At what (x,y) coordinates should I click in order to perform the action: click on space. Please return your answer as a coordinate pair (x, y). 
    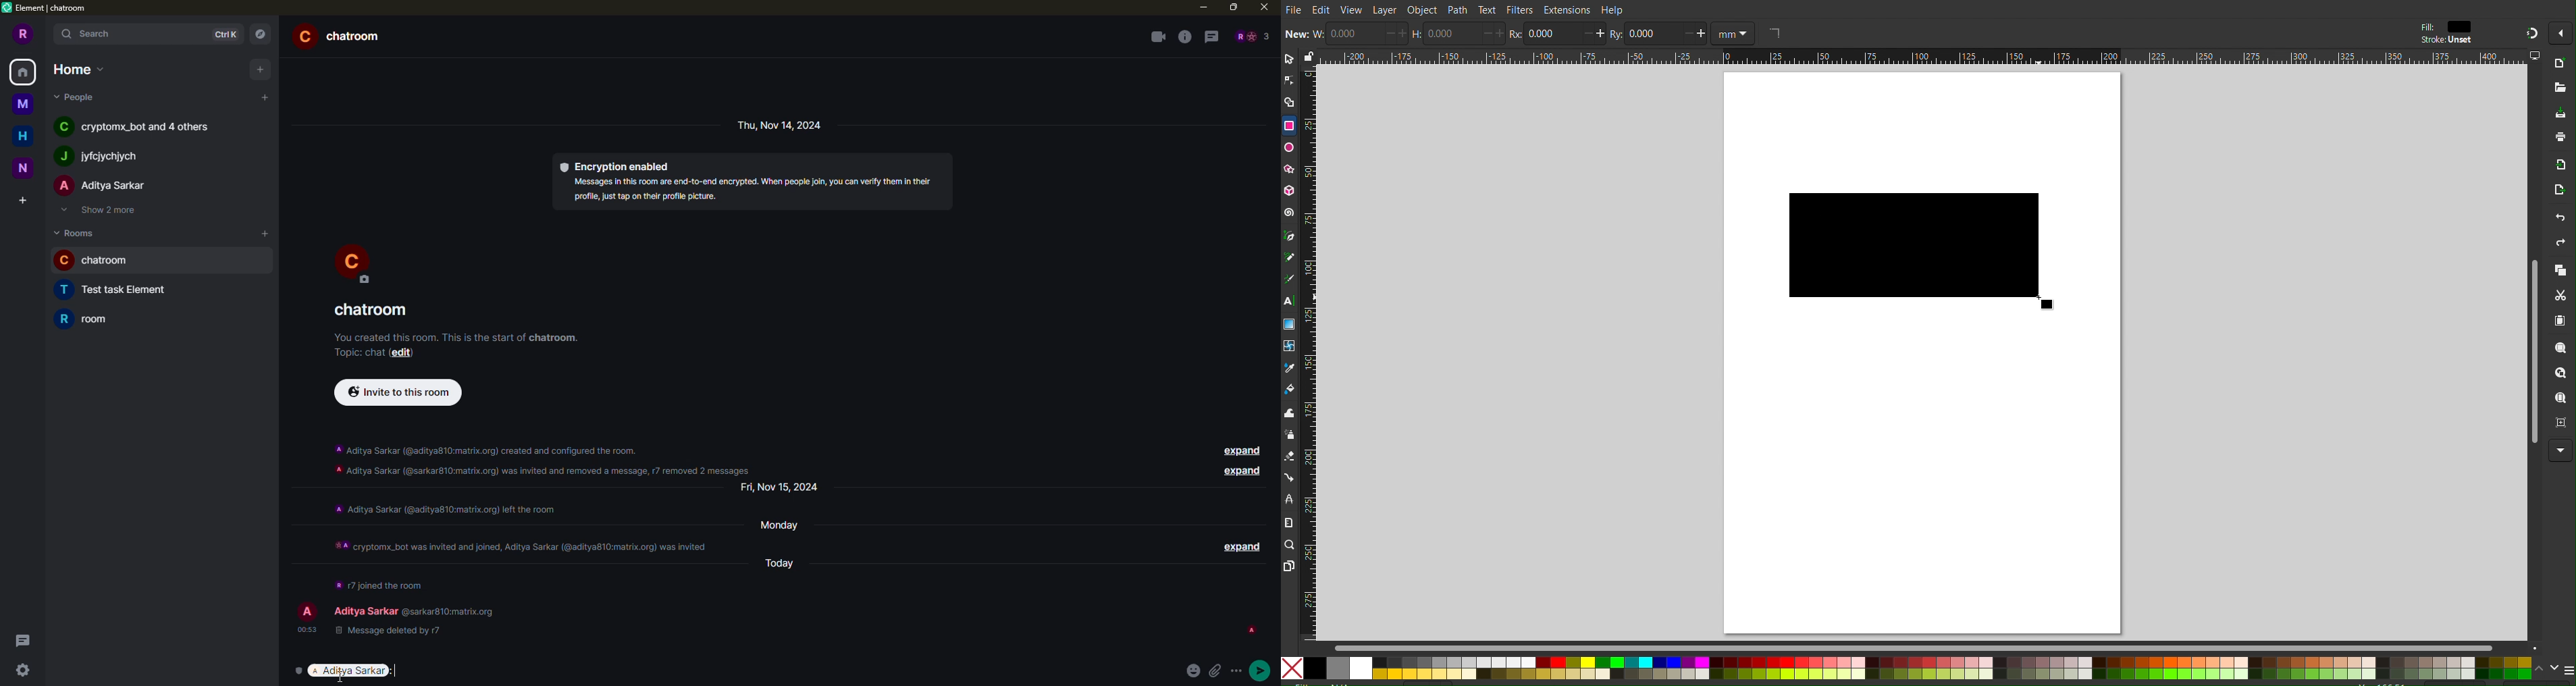
    Looking at the image, I should click on (27, 168).